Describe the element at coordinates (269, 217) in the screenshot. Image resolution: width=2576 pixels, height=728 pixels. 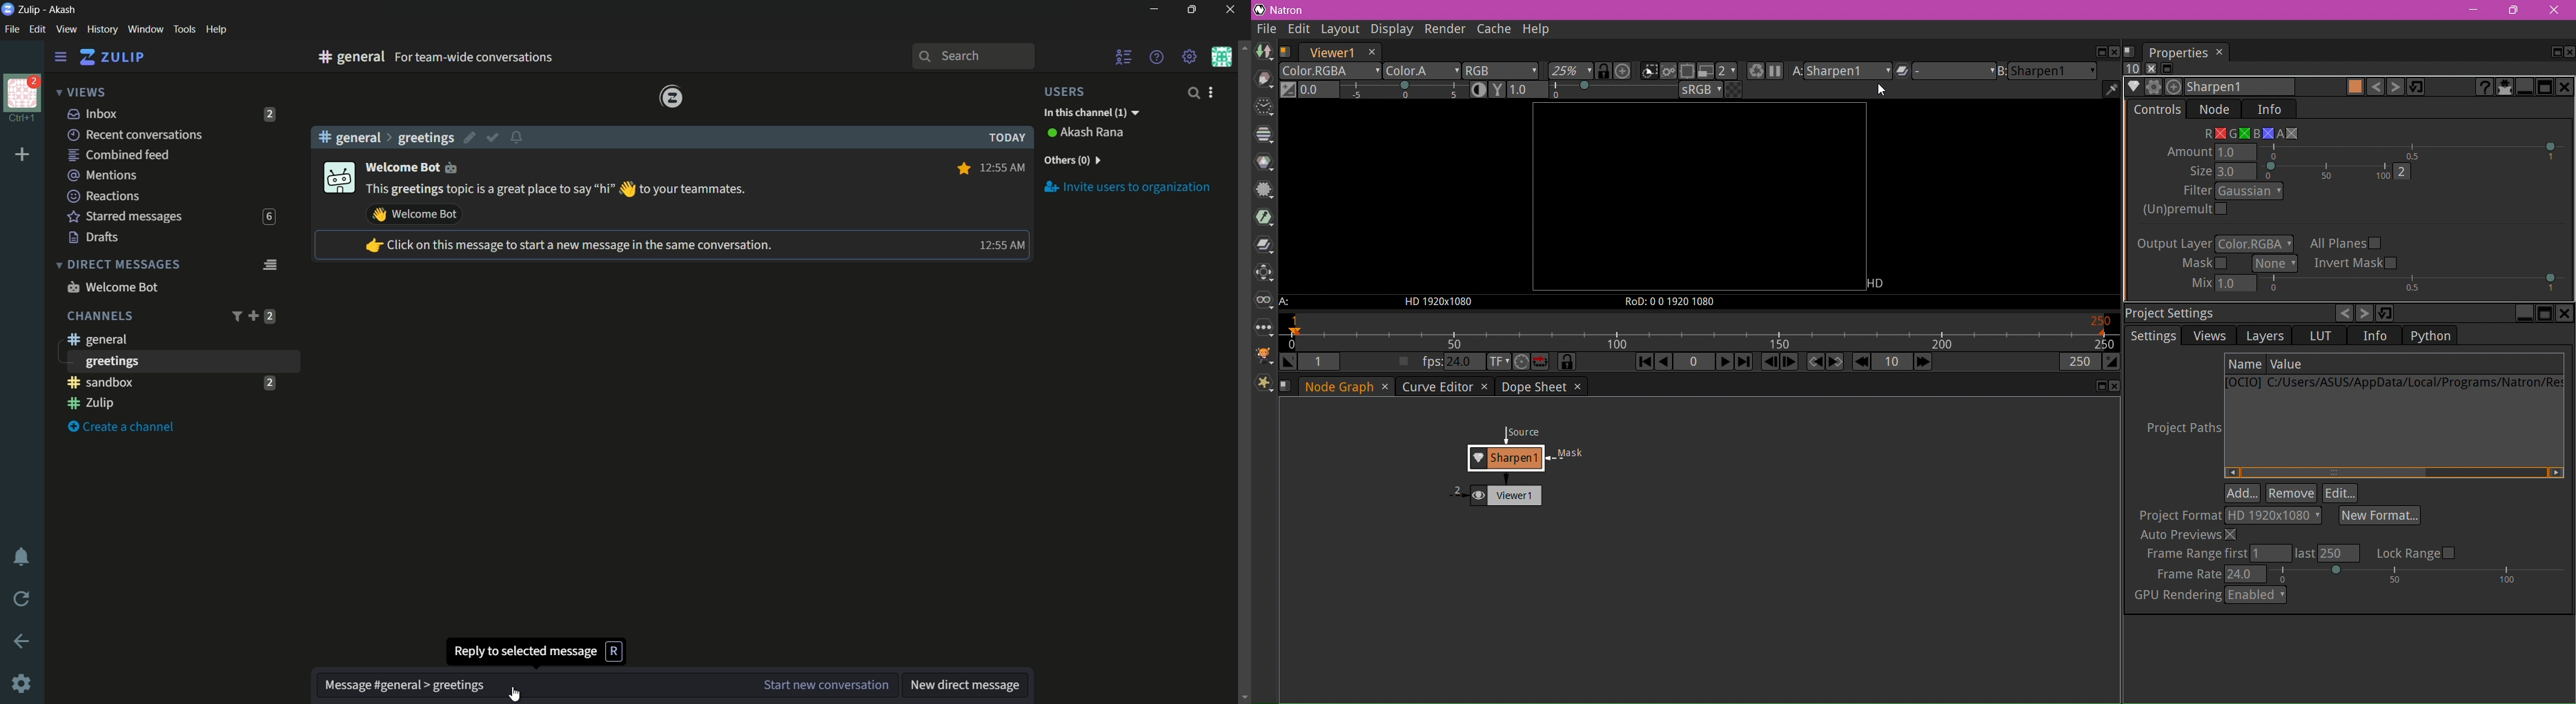
I see `6 unread messages` at that location.